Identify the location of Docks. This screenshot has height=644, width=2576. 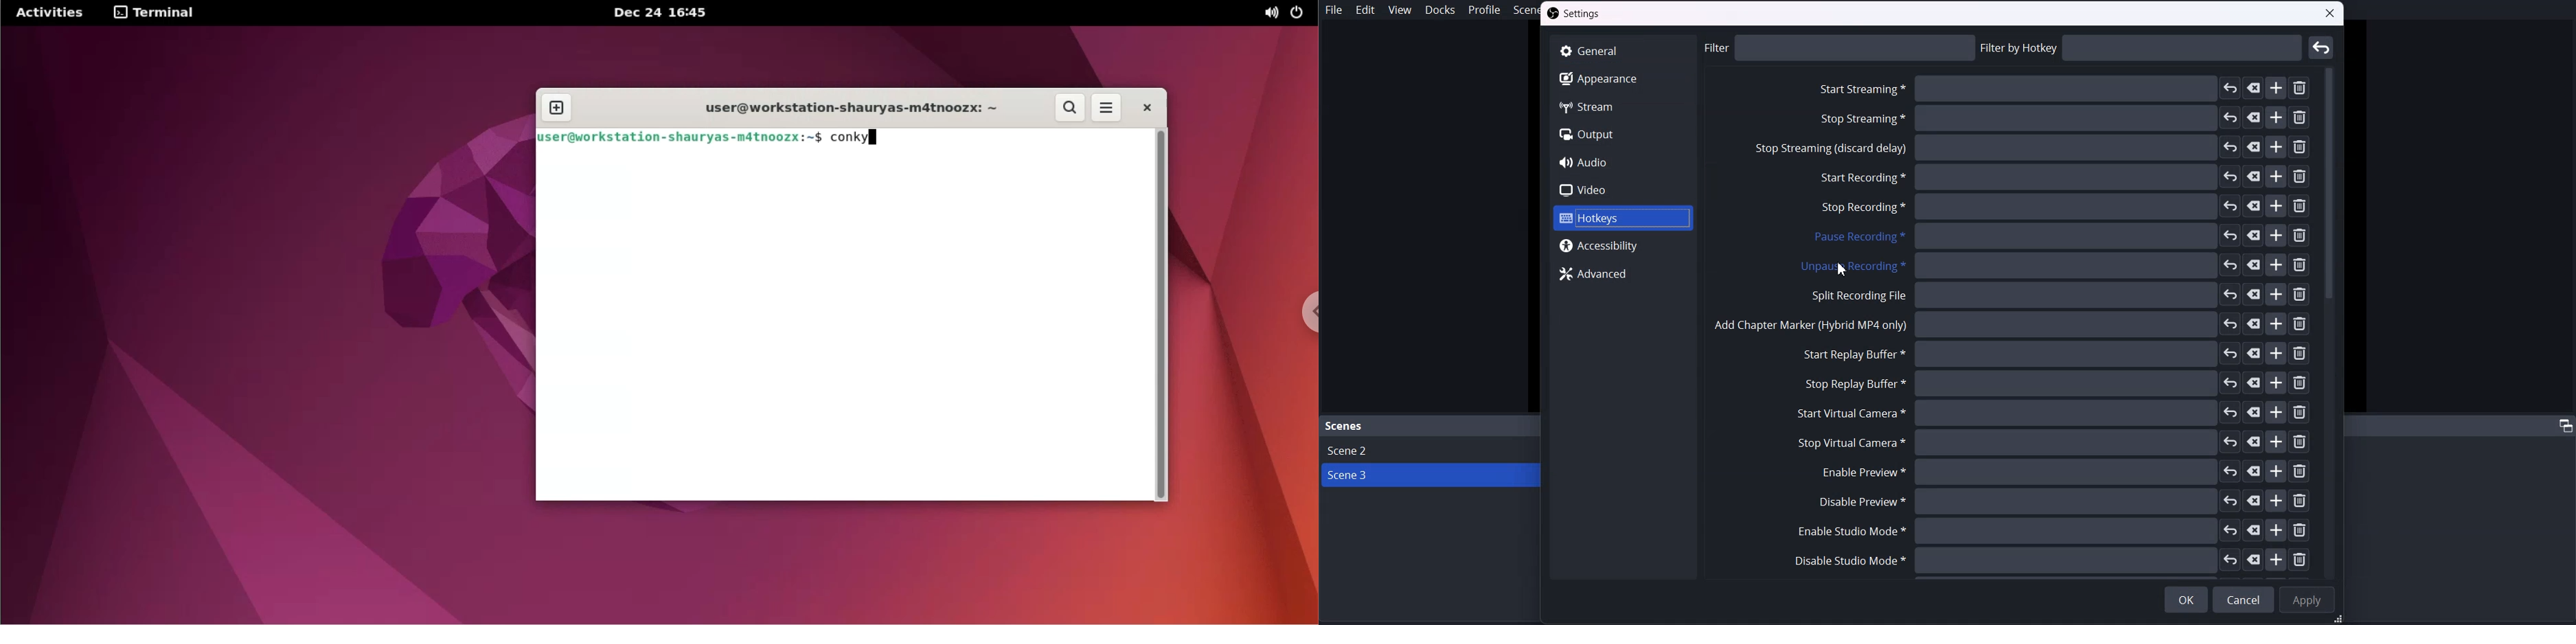
(1440, 10).